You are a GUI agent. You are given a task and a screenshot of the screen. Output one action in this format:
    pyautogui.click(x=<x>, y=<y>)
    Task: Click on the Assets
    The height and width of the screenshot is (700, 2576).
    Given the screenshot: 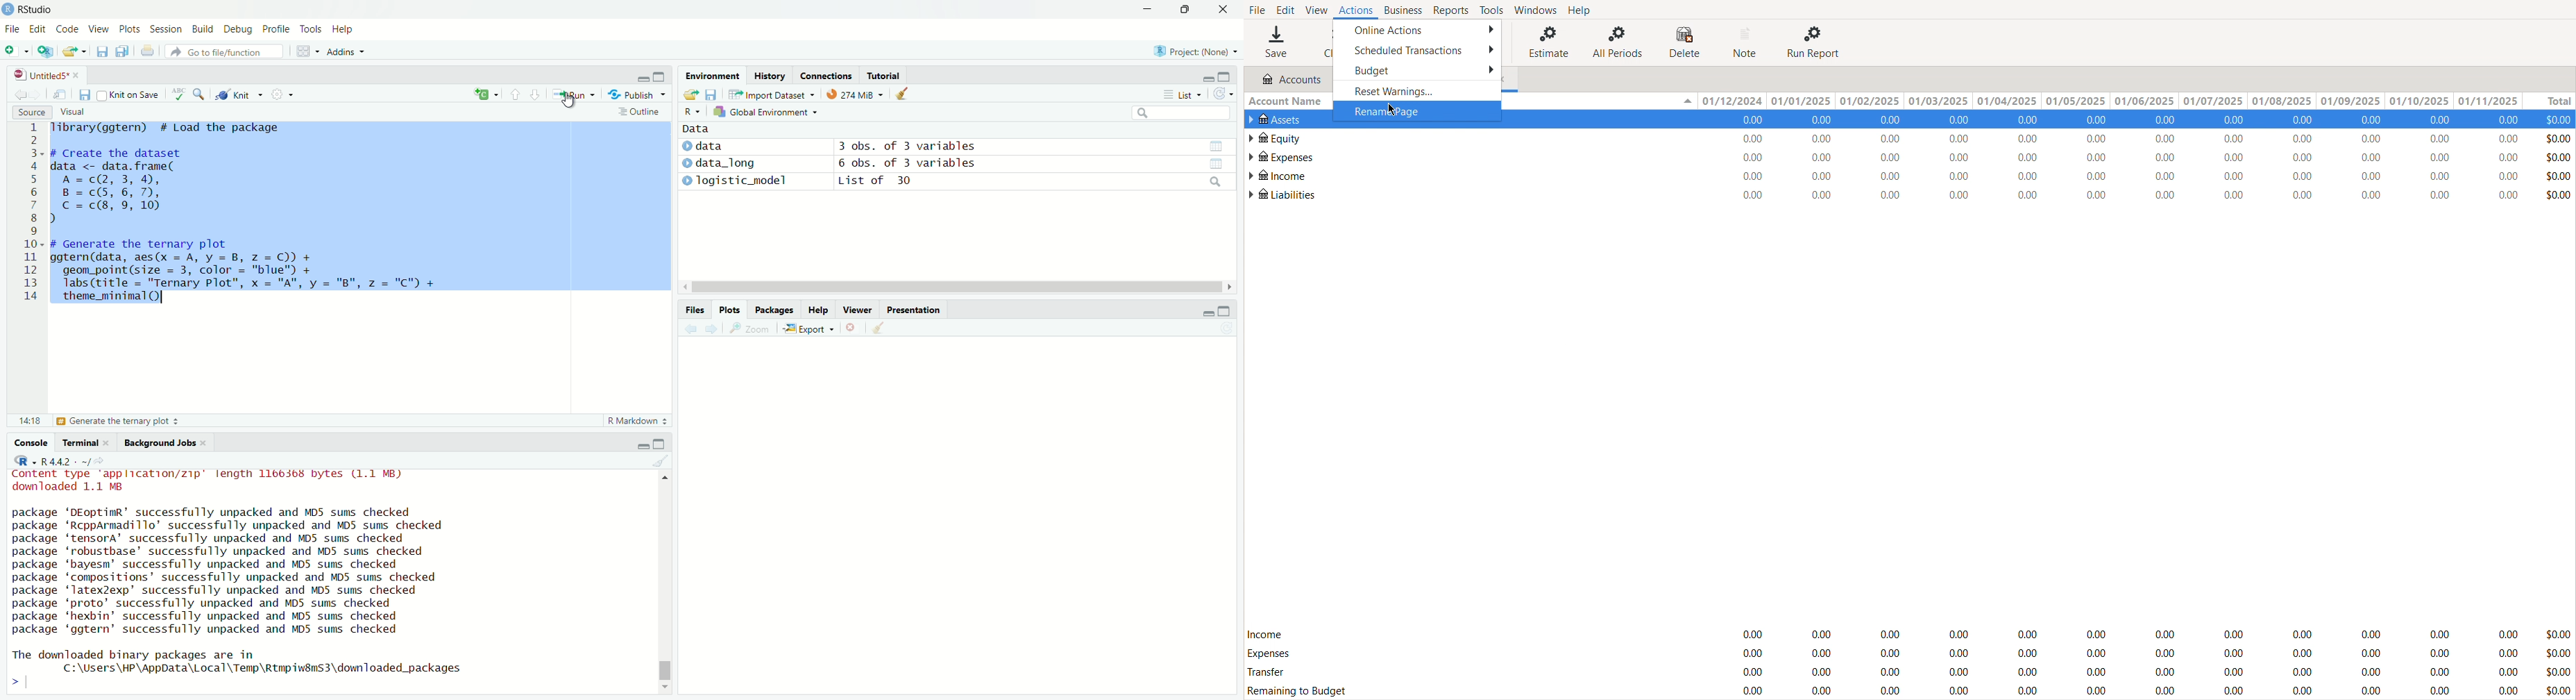 What is the action you would take?
    pyautogui.click(x=1280, y=119)
    